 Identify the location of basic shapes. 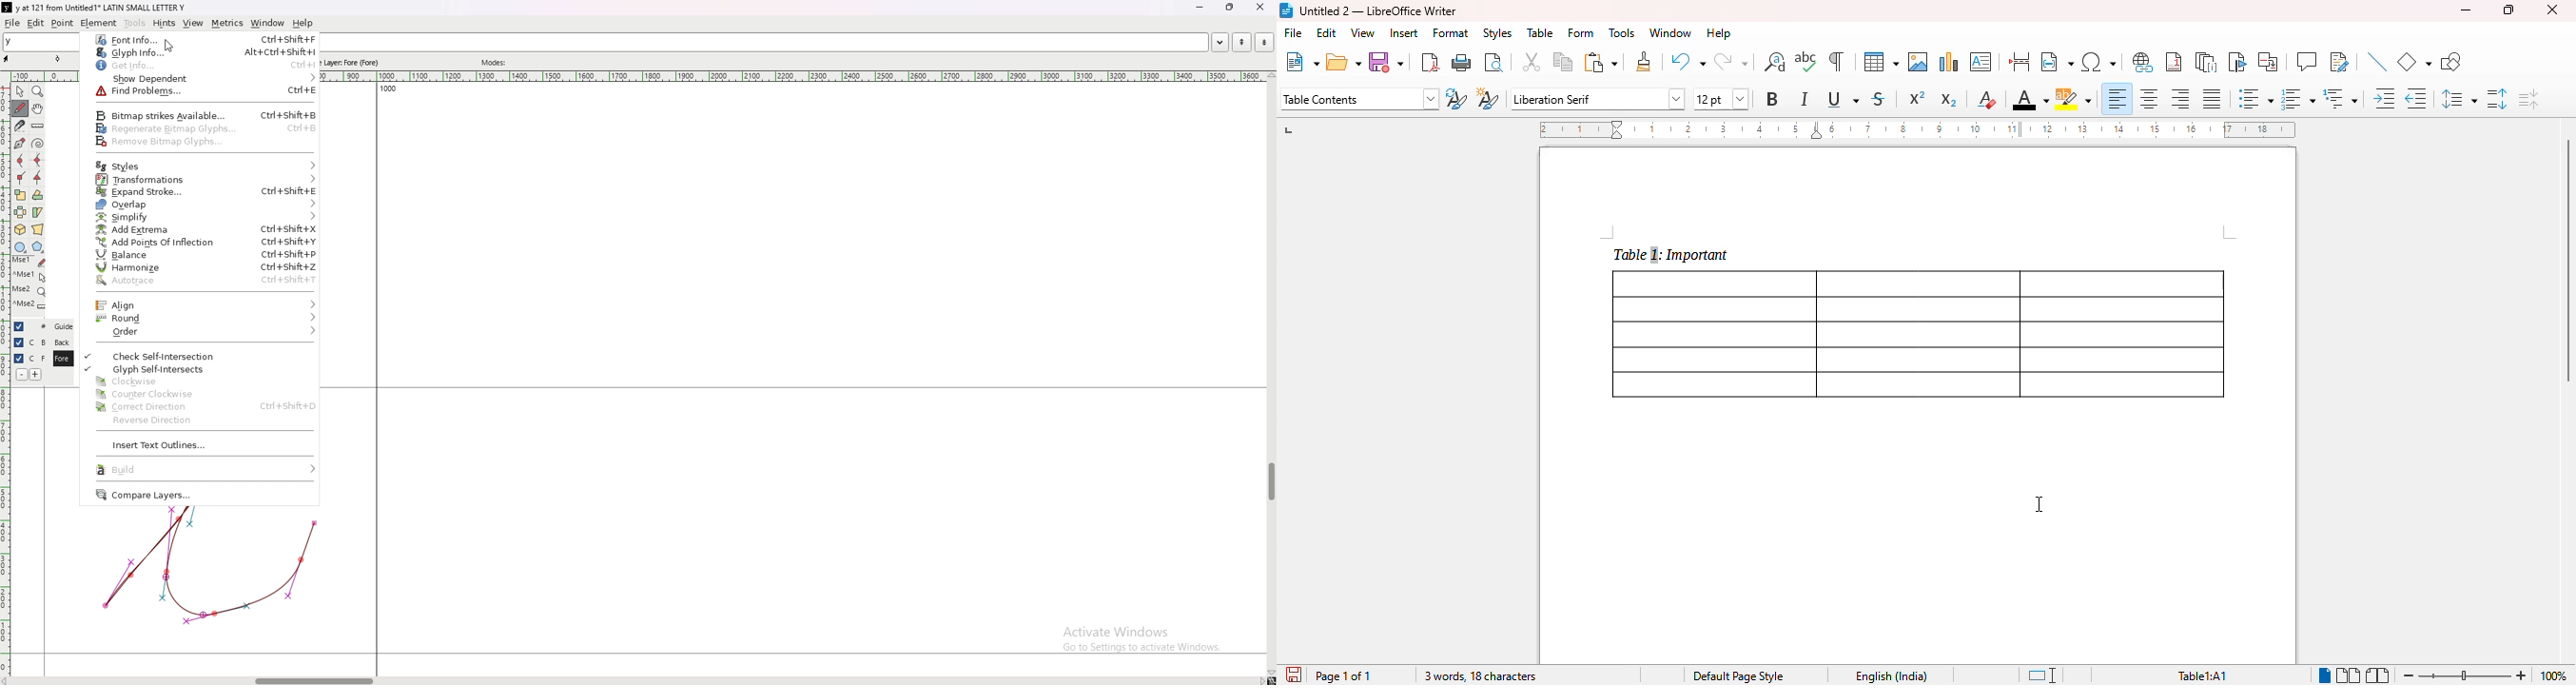
(2413, 62).